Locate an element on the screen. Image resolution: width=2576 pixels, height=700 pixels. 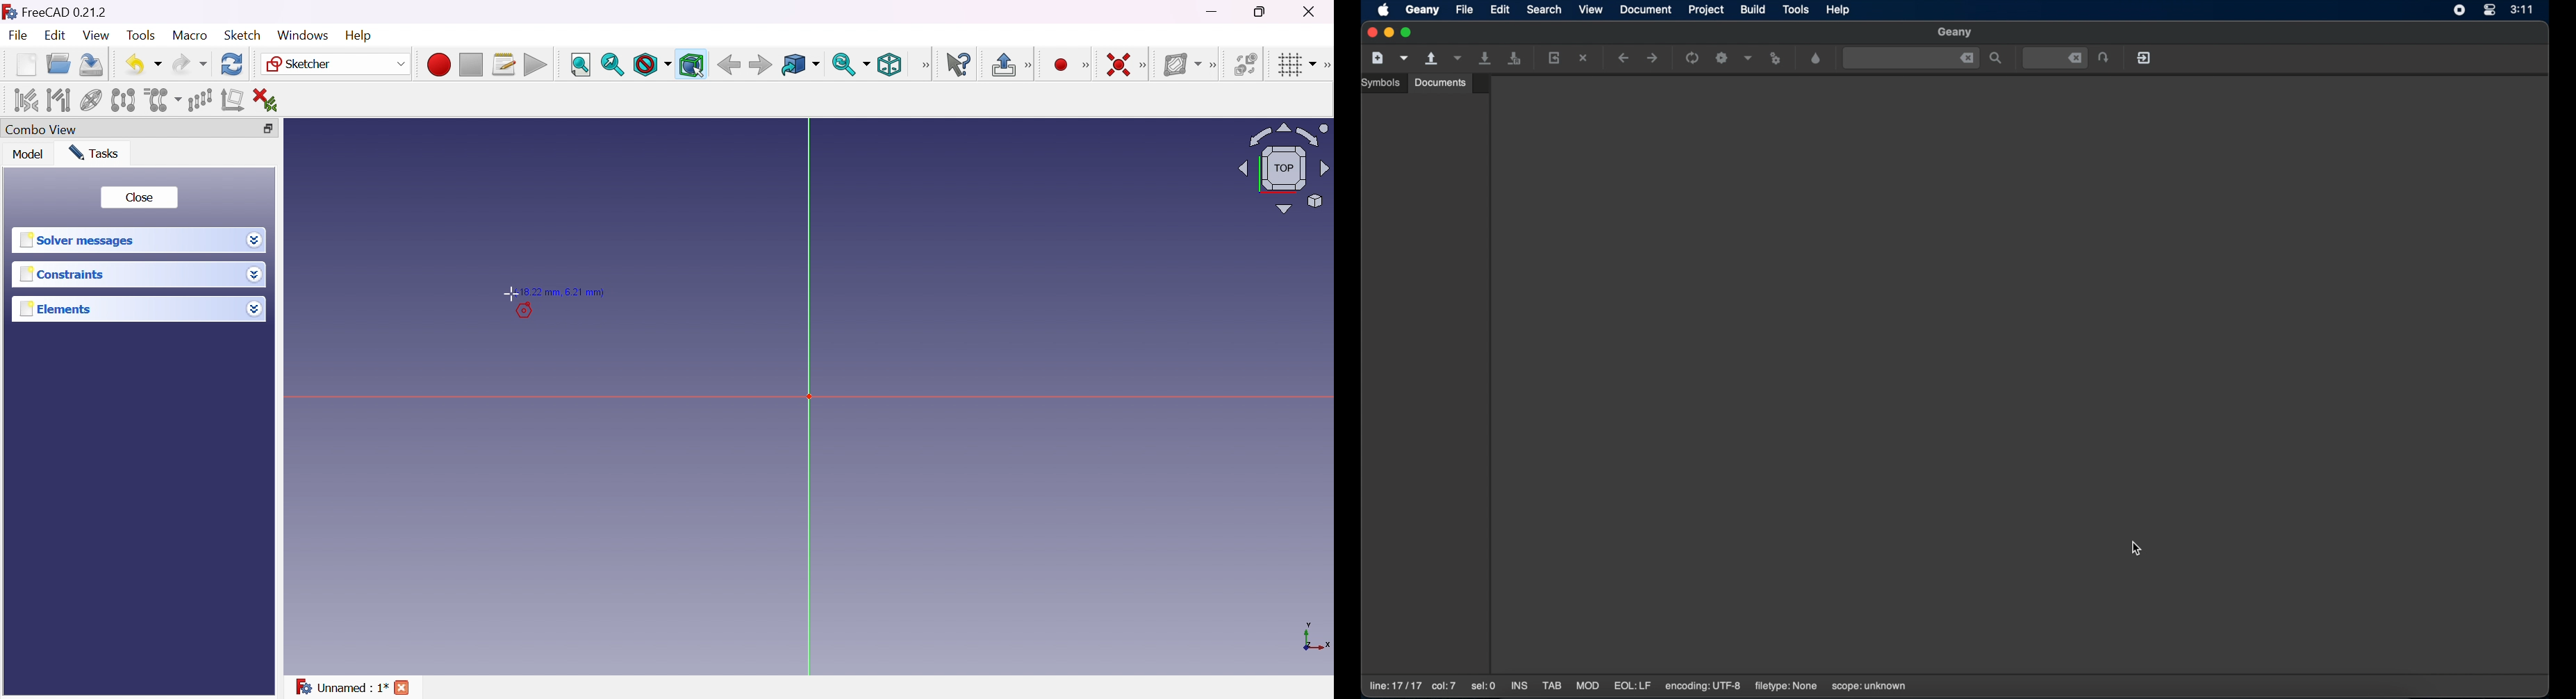
Elements is located at coordinates (58, 309).